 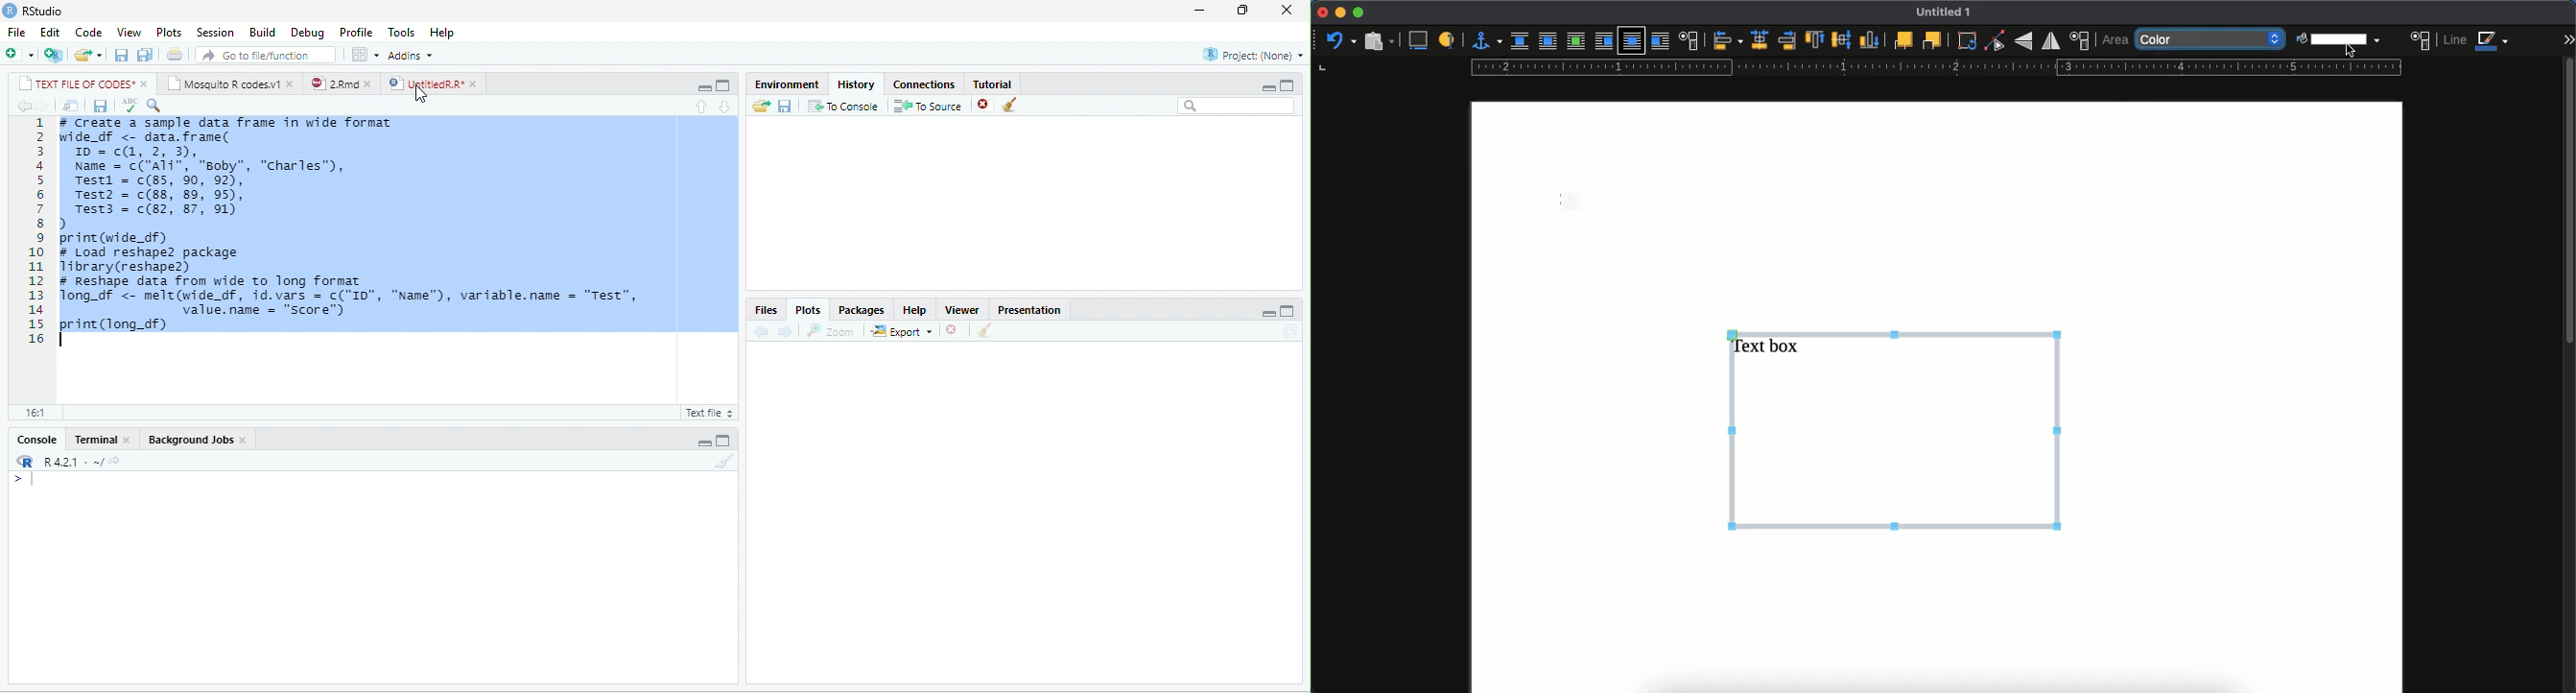 What do you see at coordinates (425, 84) in the screenshot?
I see `UntitledR.R` at bounding box center [425, 84].